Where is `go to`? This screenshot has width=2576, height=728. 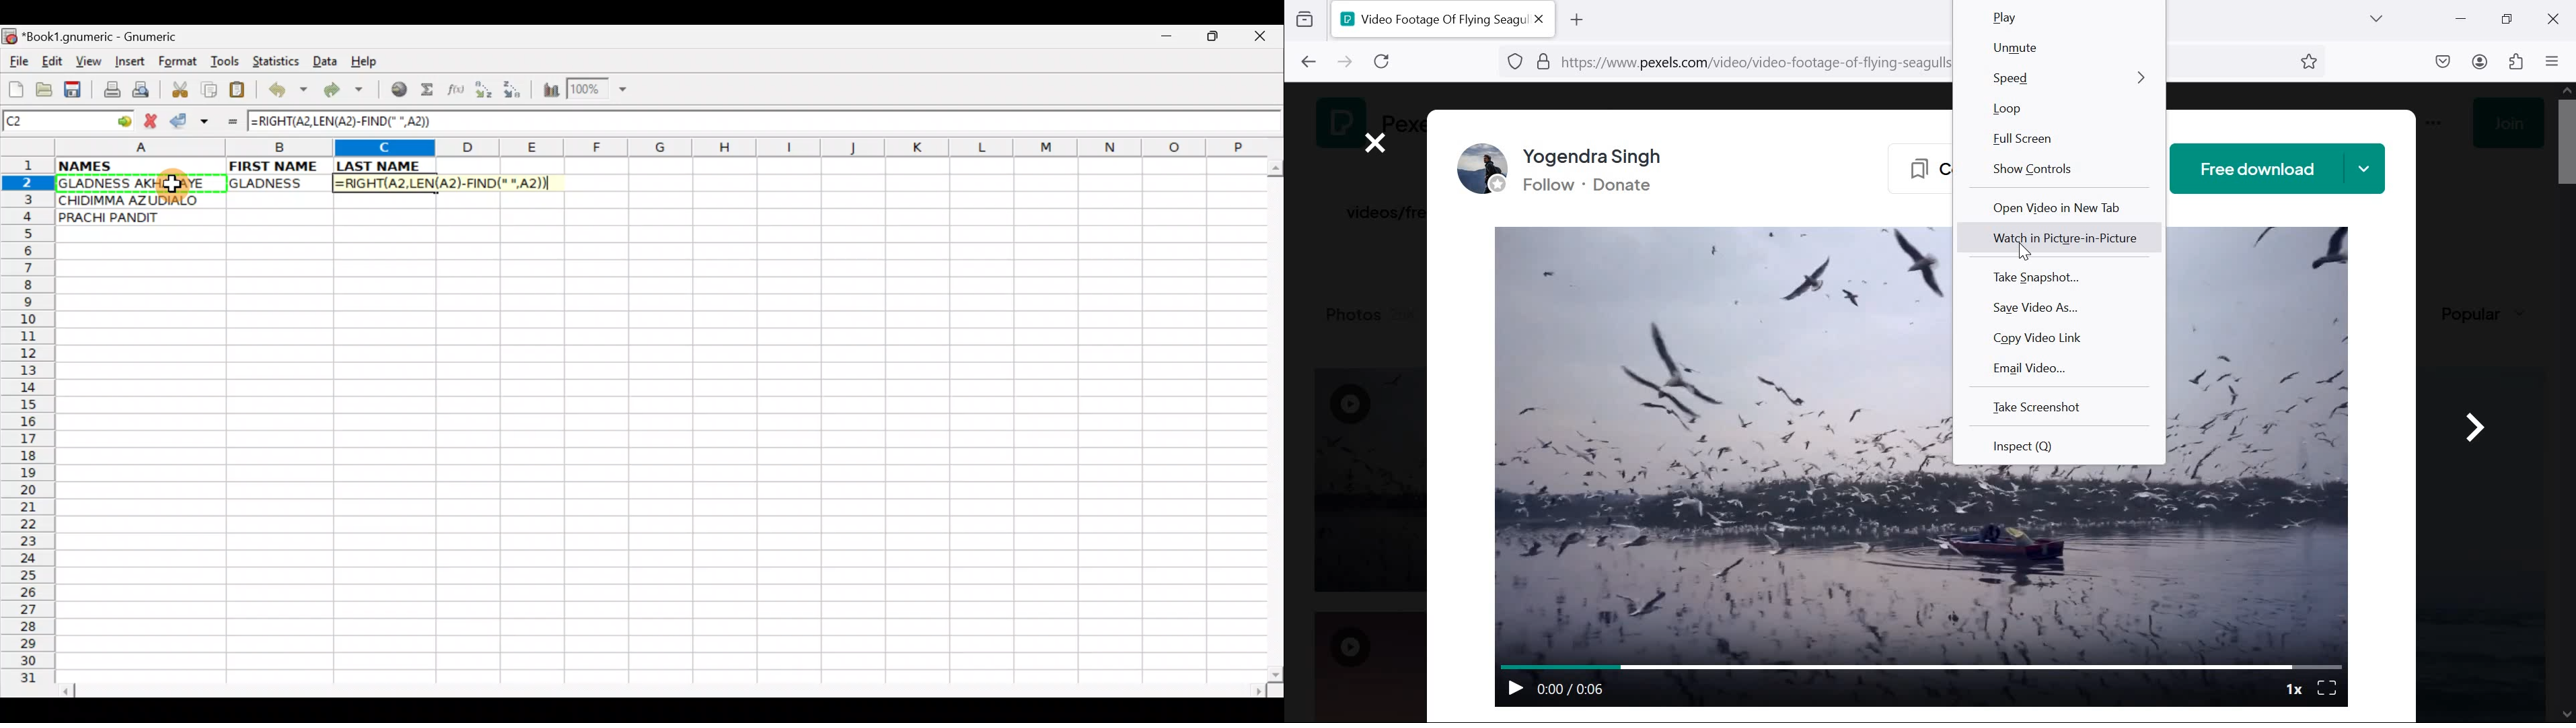
go to is located at coordinates (123, 119).